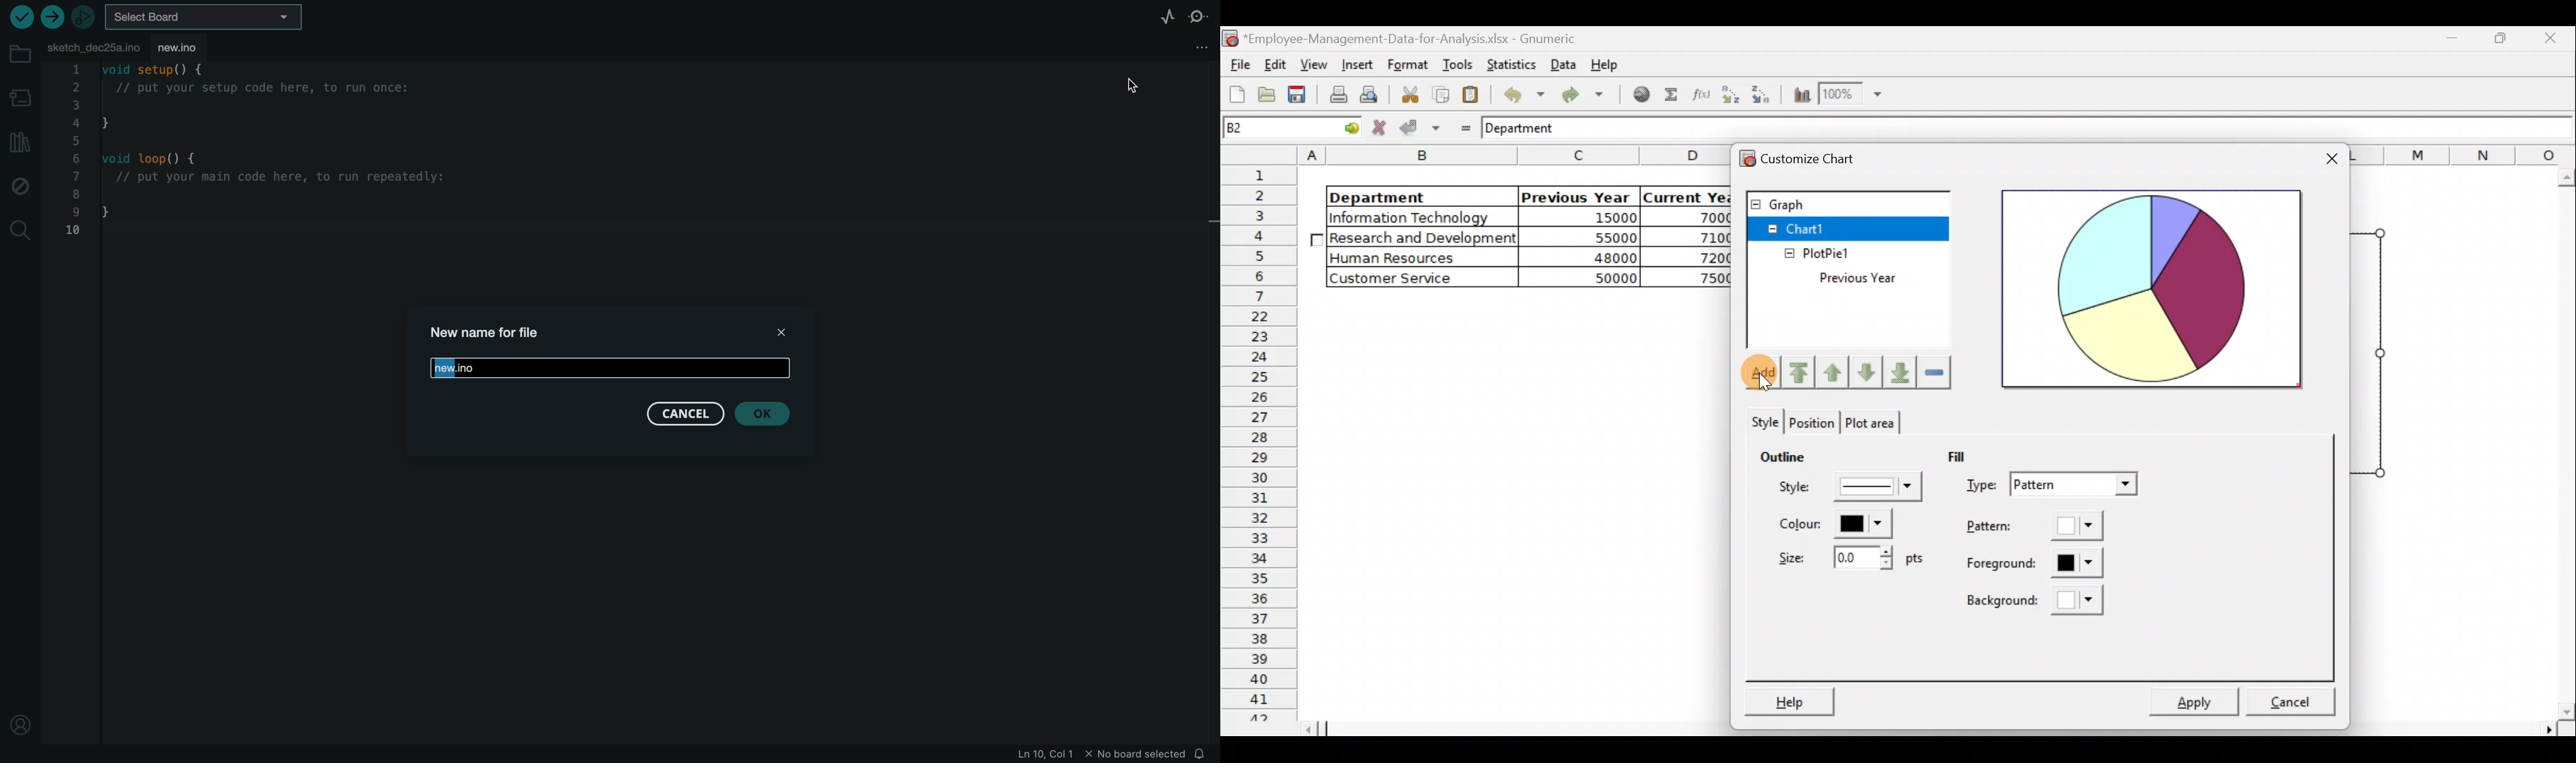 This screenshot has width=2576, height=784. What do you see at coordinates (2082, 131) in the screenshot?
I see `Formula bar` at bounding box center [2082, 131].